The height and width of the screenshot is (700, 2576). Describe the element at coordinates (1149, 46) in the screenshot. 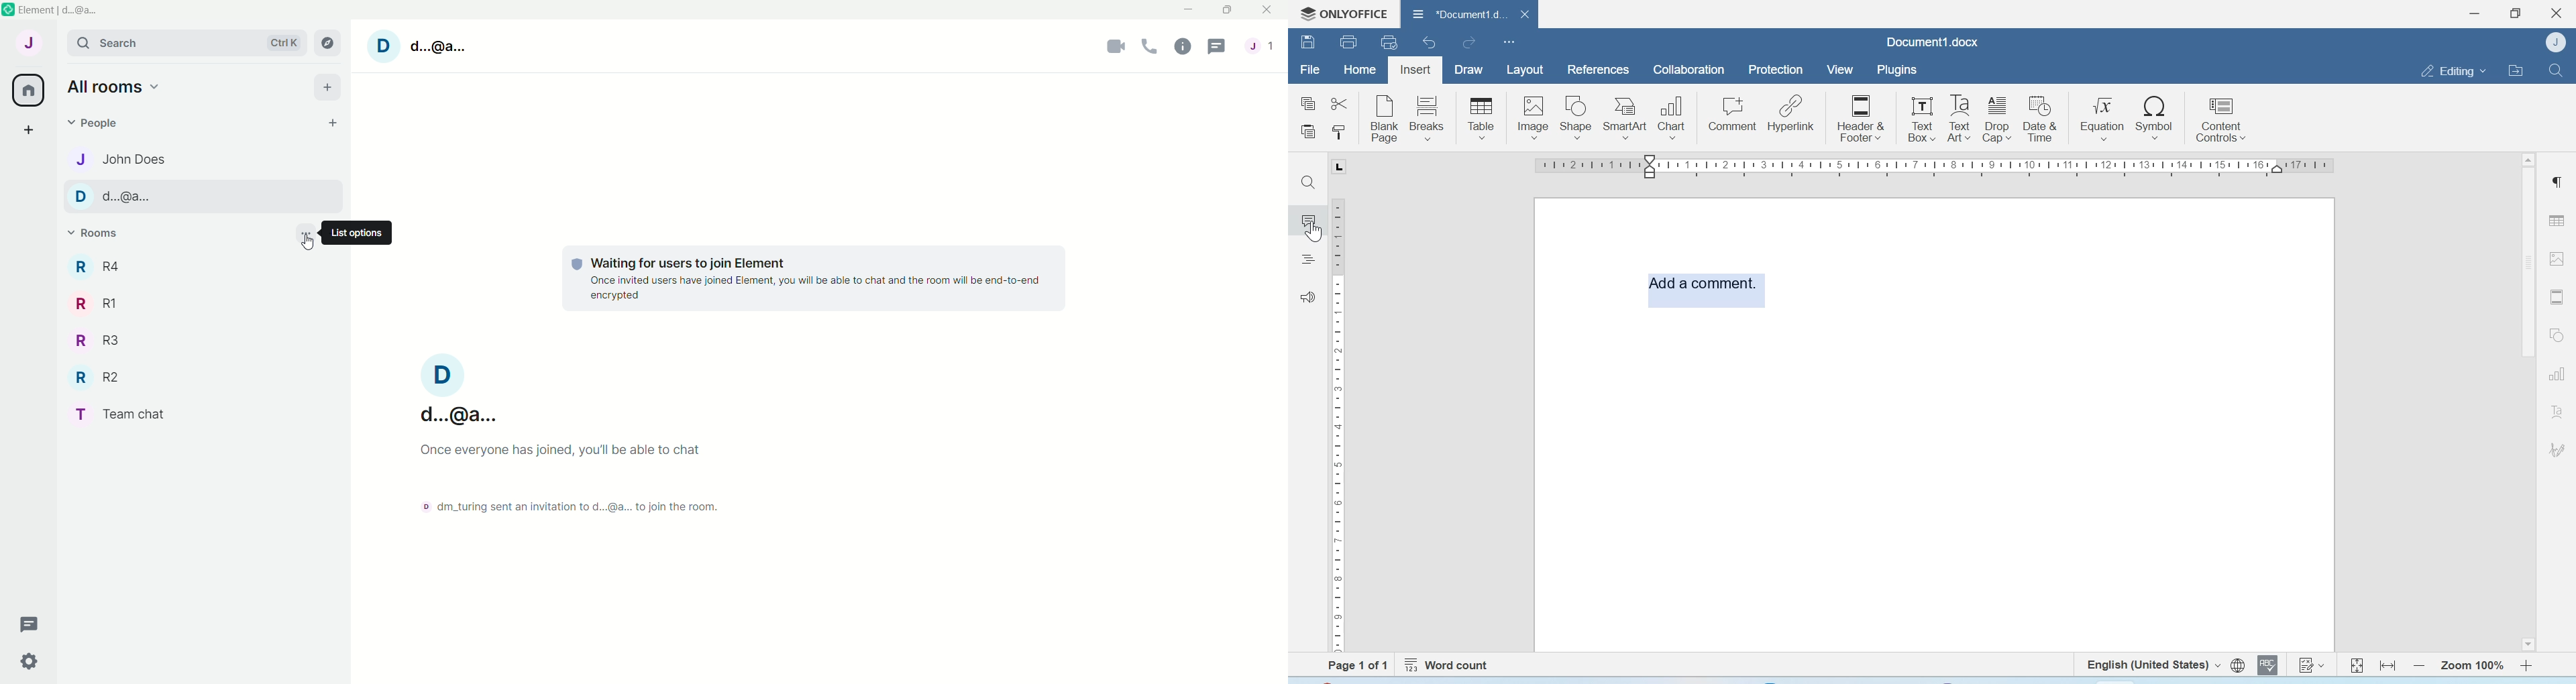

I see `Voice Call` at that location.